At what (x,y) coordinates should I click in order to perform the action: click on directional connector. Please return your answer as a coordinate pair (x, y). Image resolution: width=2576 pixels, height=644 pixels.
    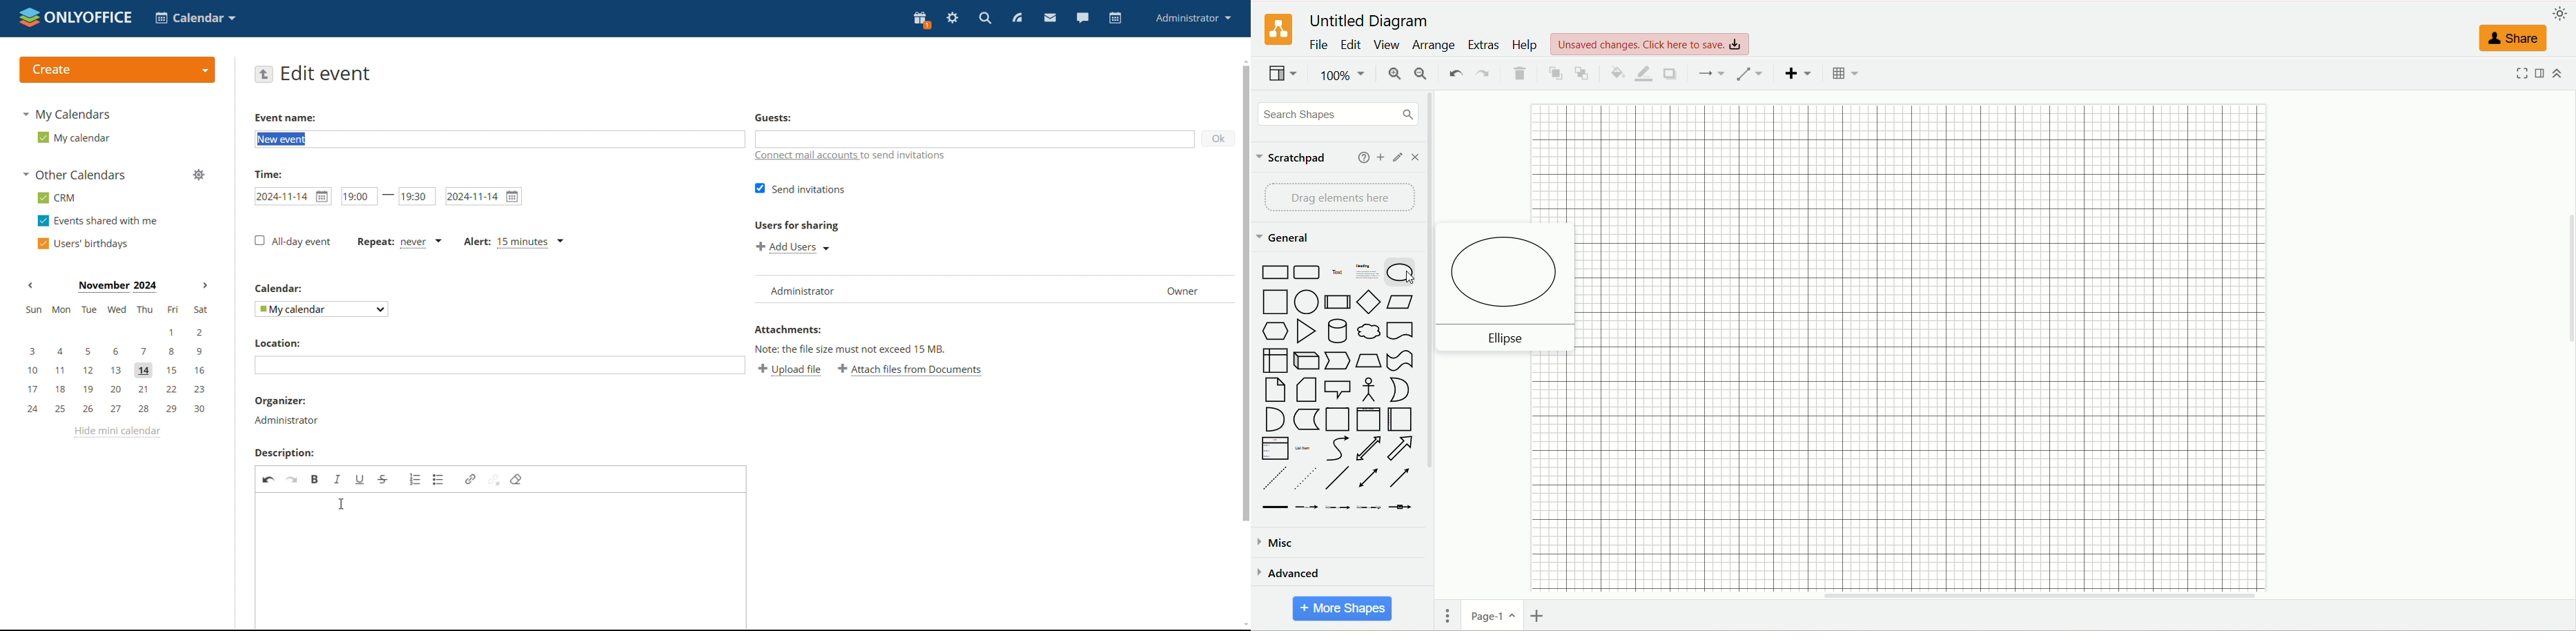
    Looking at the image, I should click on (1400, 479).